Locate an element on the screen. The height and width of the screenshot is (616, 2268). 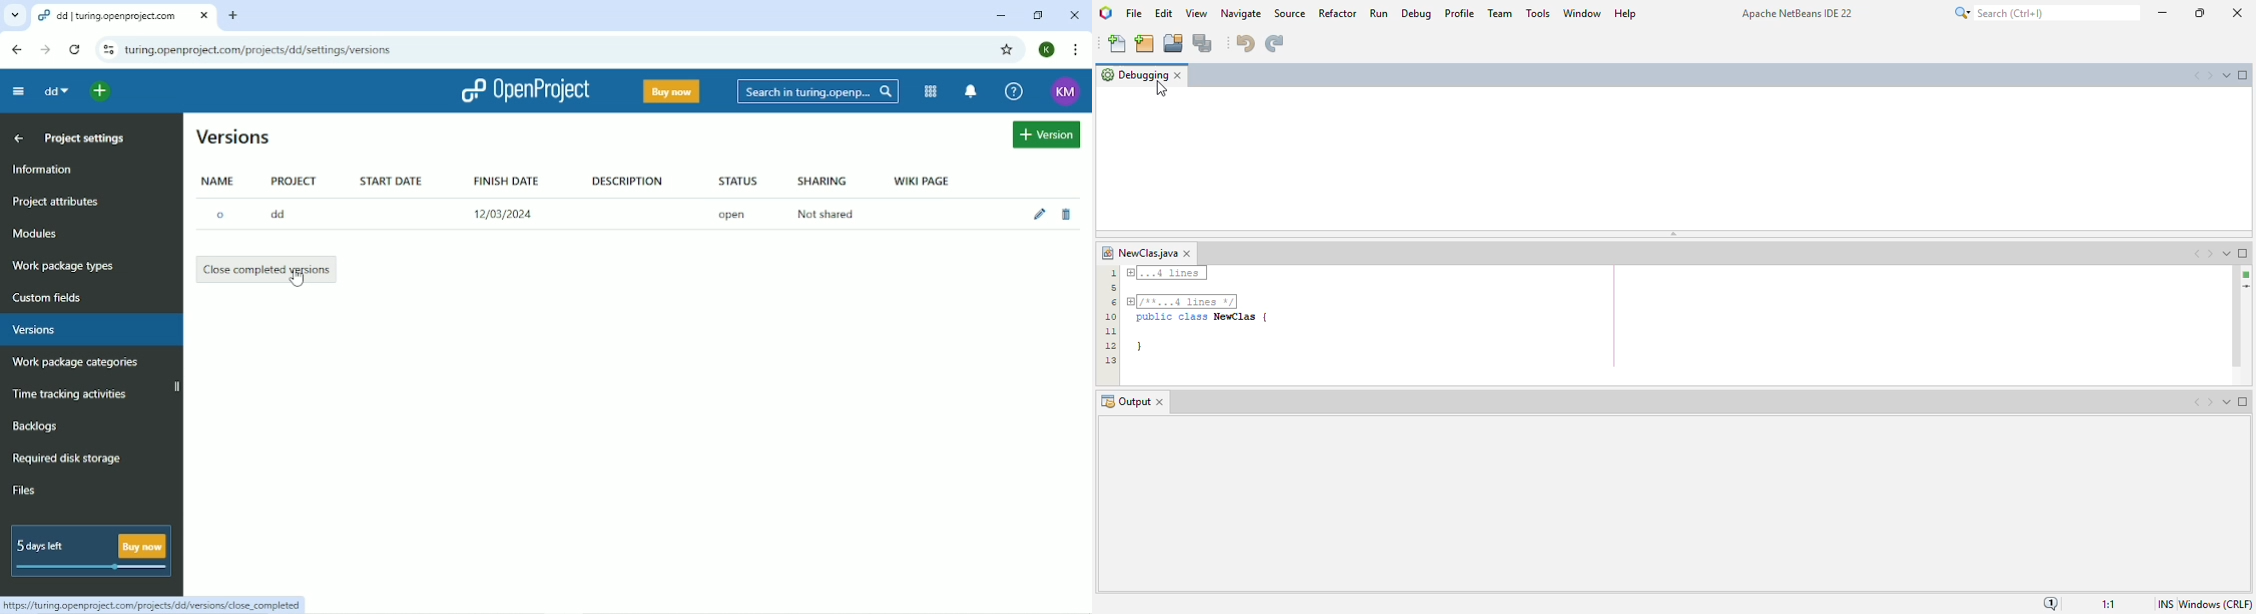
scroll documents right is located at coordinates (2210, 402).